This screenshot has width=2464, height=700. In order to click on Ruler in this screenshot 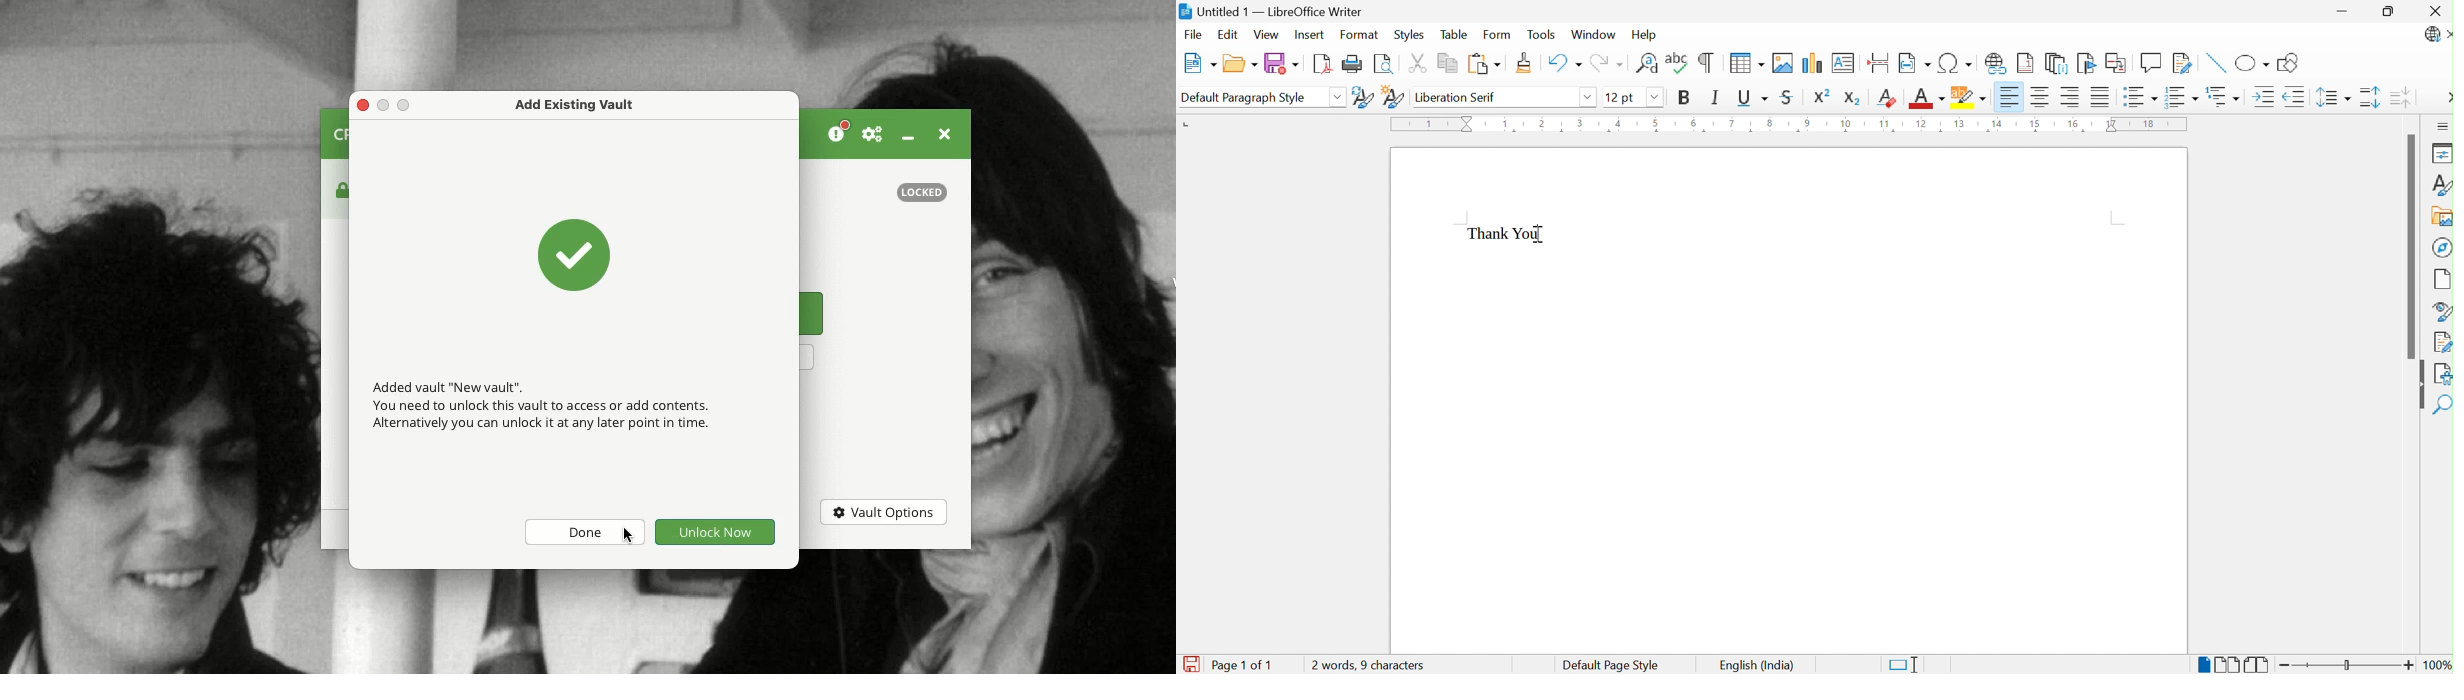, I will do `click(1787, 126)`.